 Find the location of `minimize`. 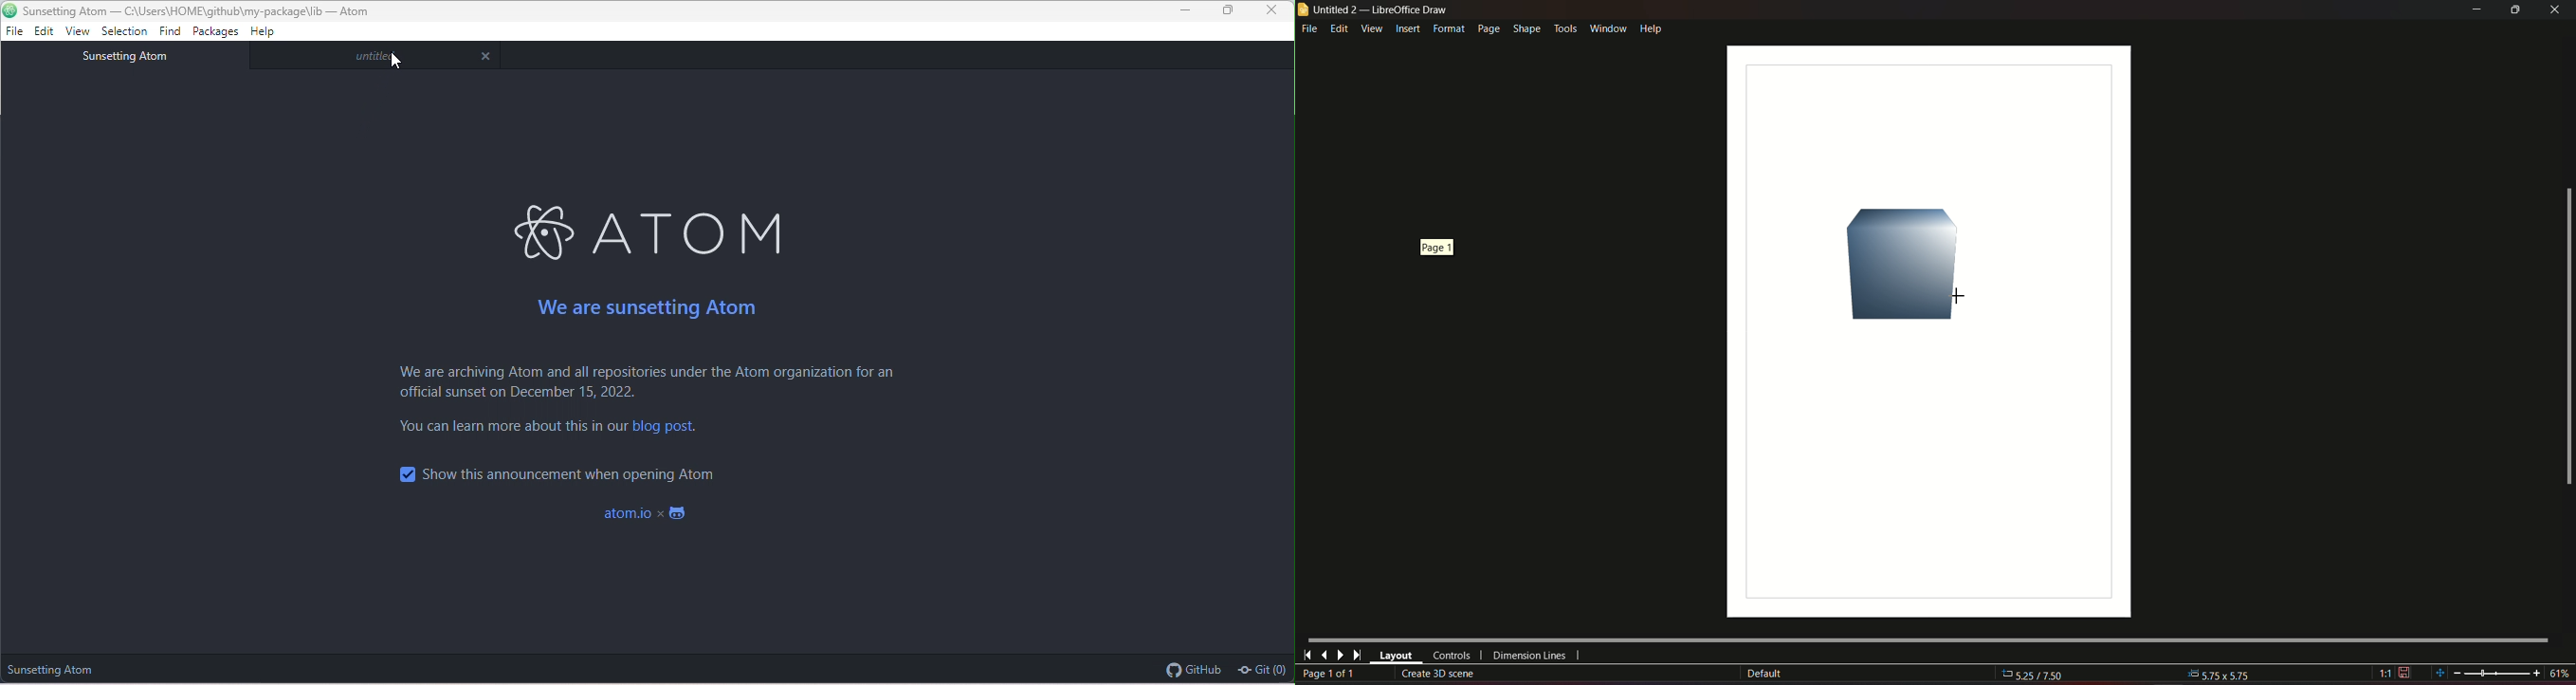

minimize is located at coordinates (1182, 12).